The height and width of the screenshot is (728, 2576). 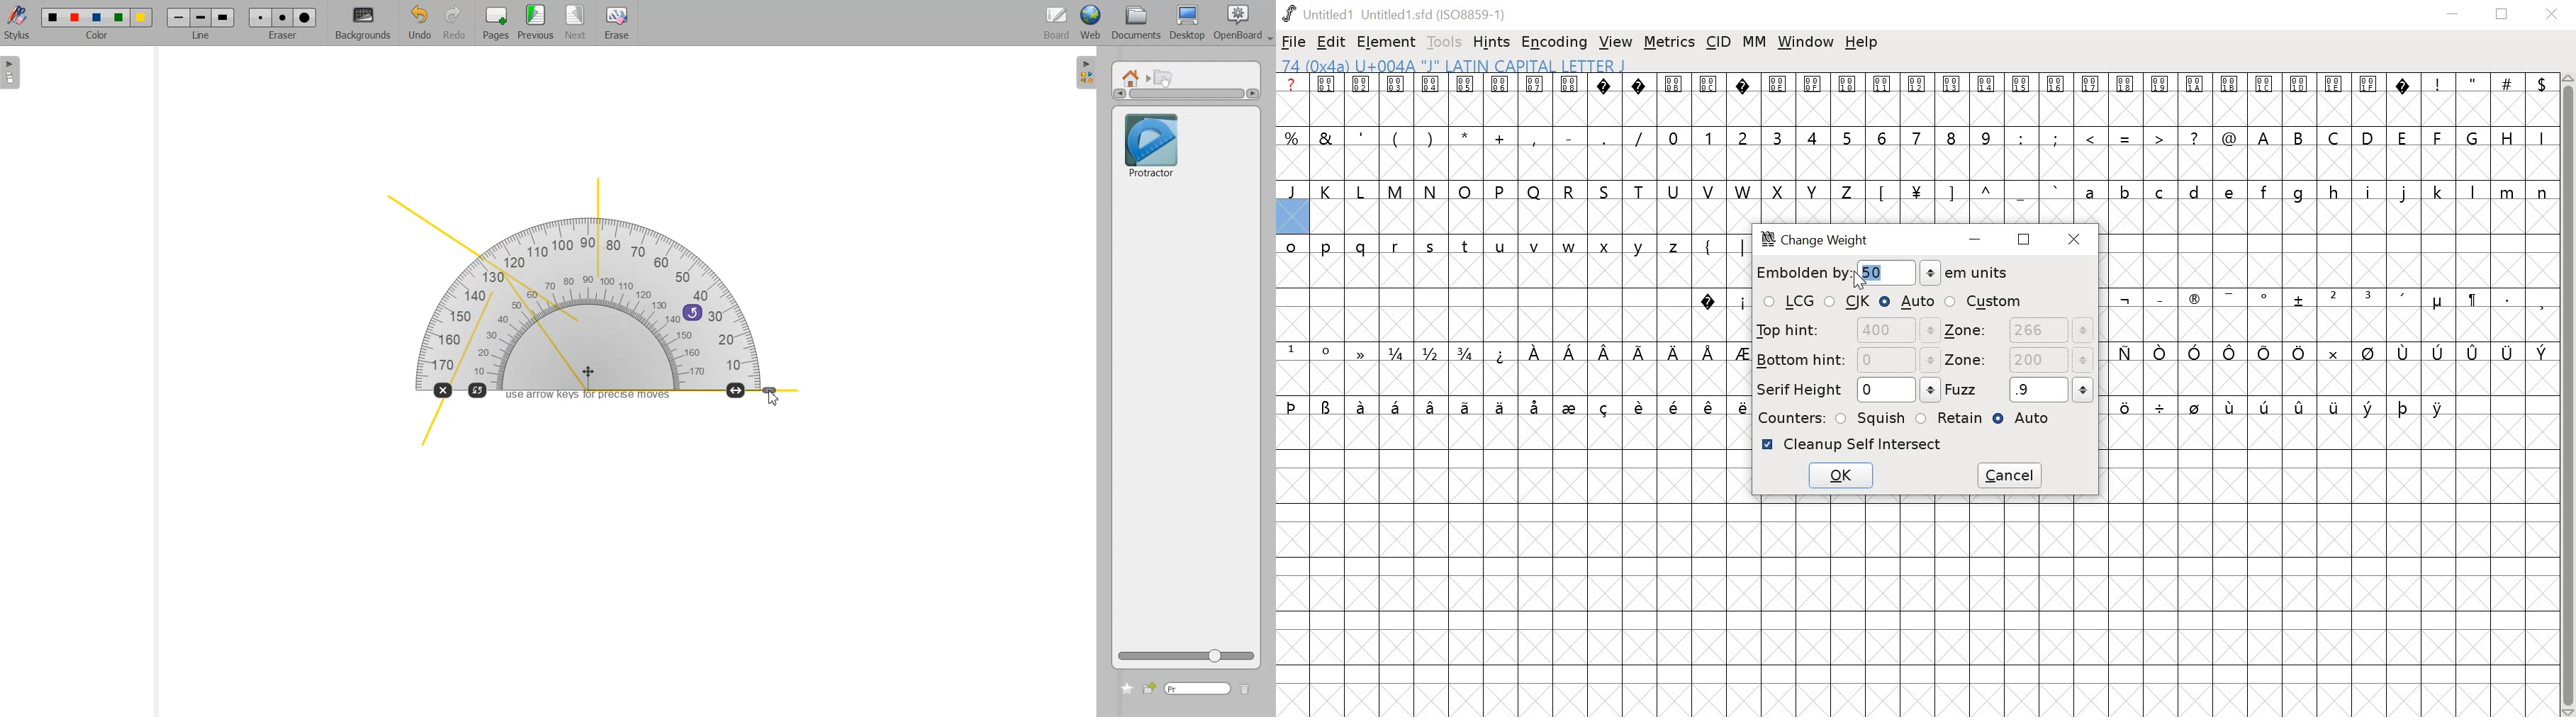 What do you see at coordinates (1187, 94) in the screenshot?
I see `Vertical scrollbar` at bounding box center [1187, 94].